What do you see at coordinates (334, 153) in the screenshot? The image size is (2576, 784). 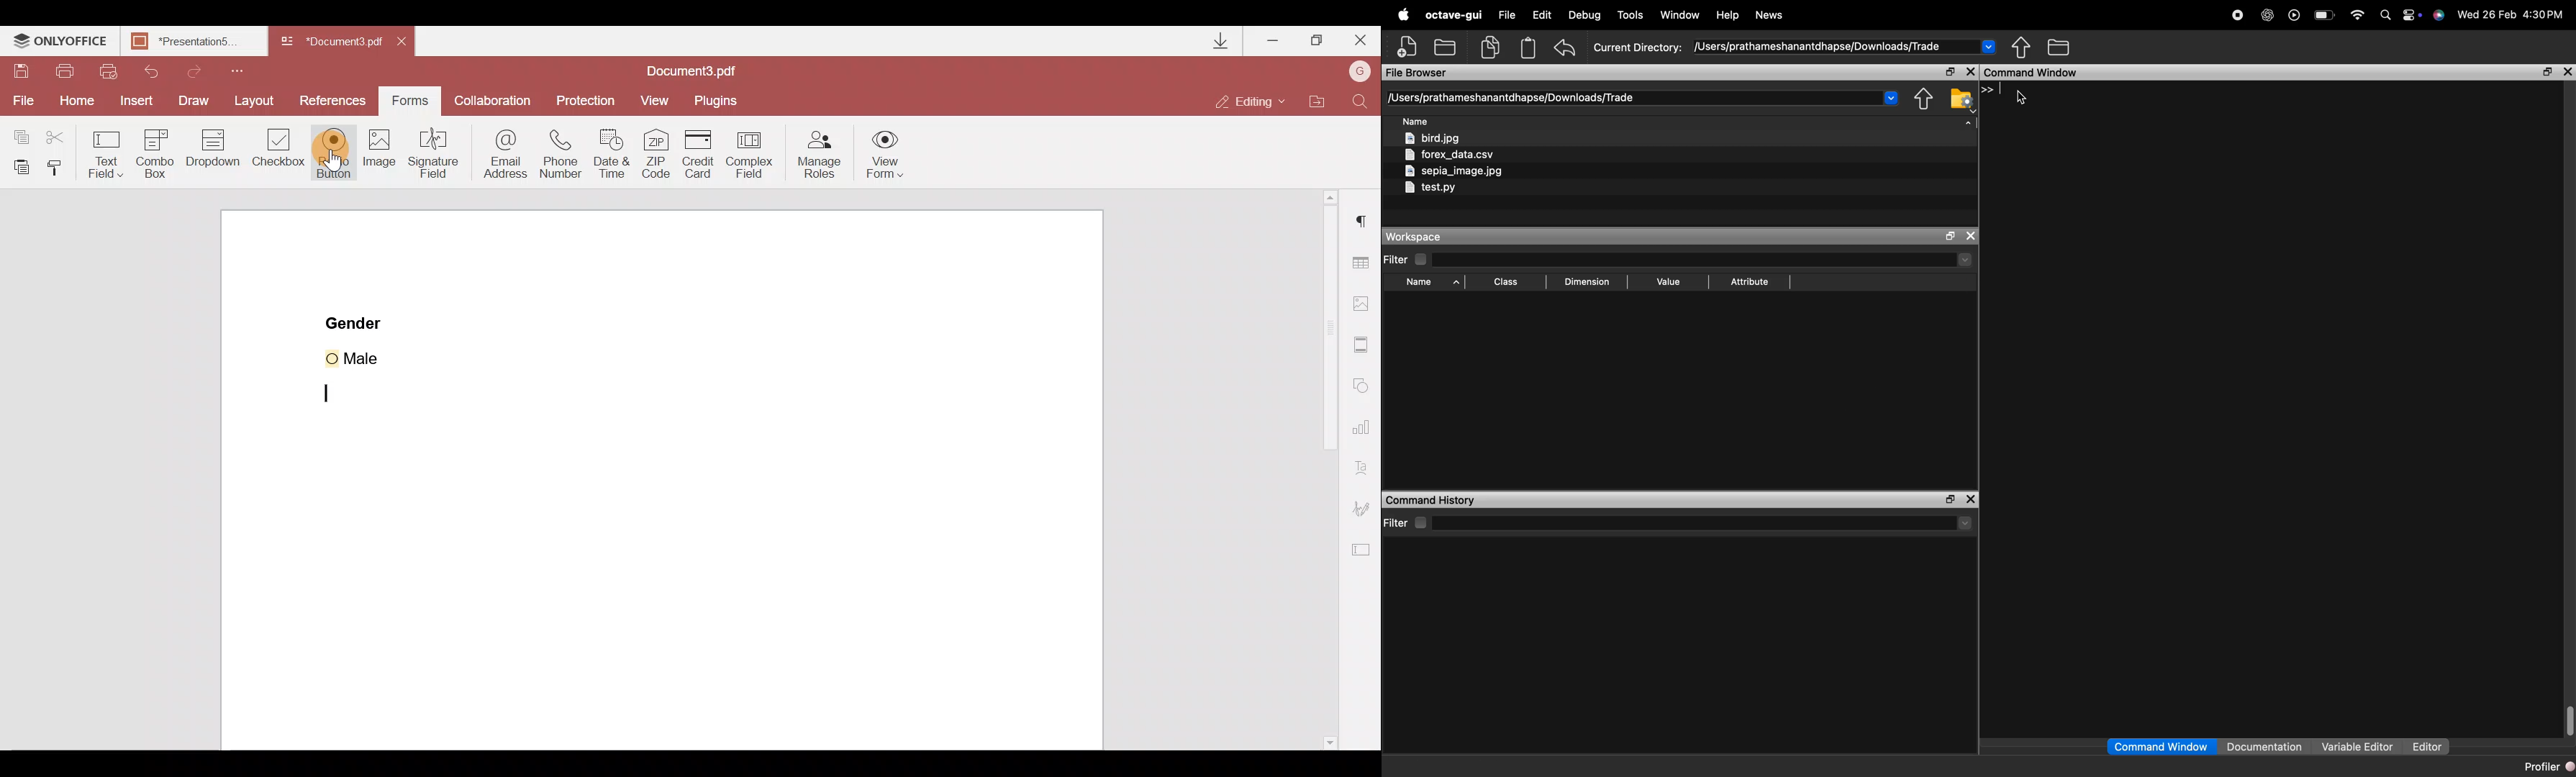 I see `Radio` at bounding box center [334, 153].